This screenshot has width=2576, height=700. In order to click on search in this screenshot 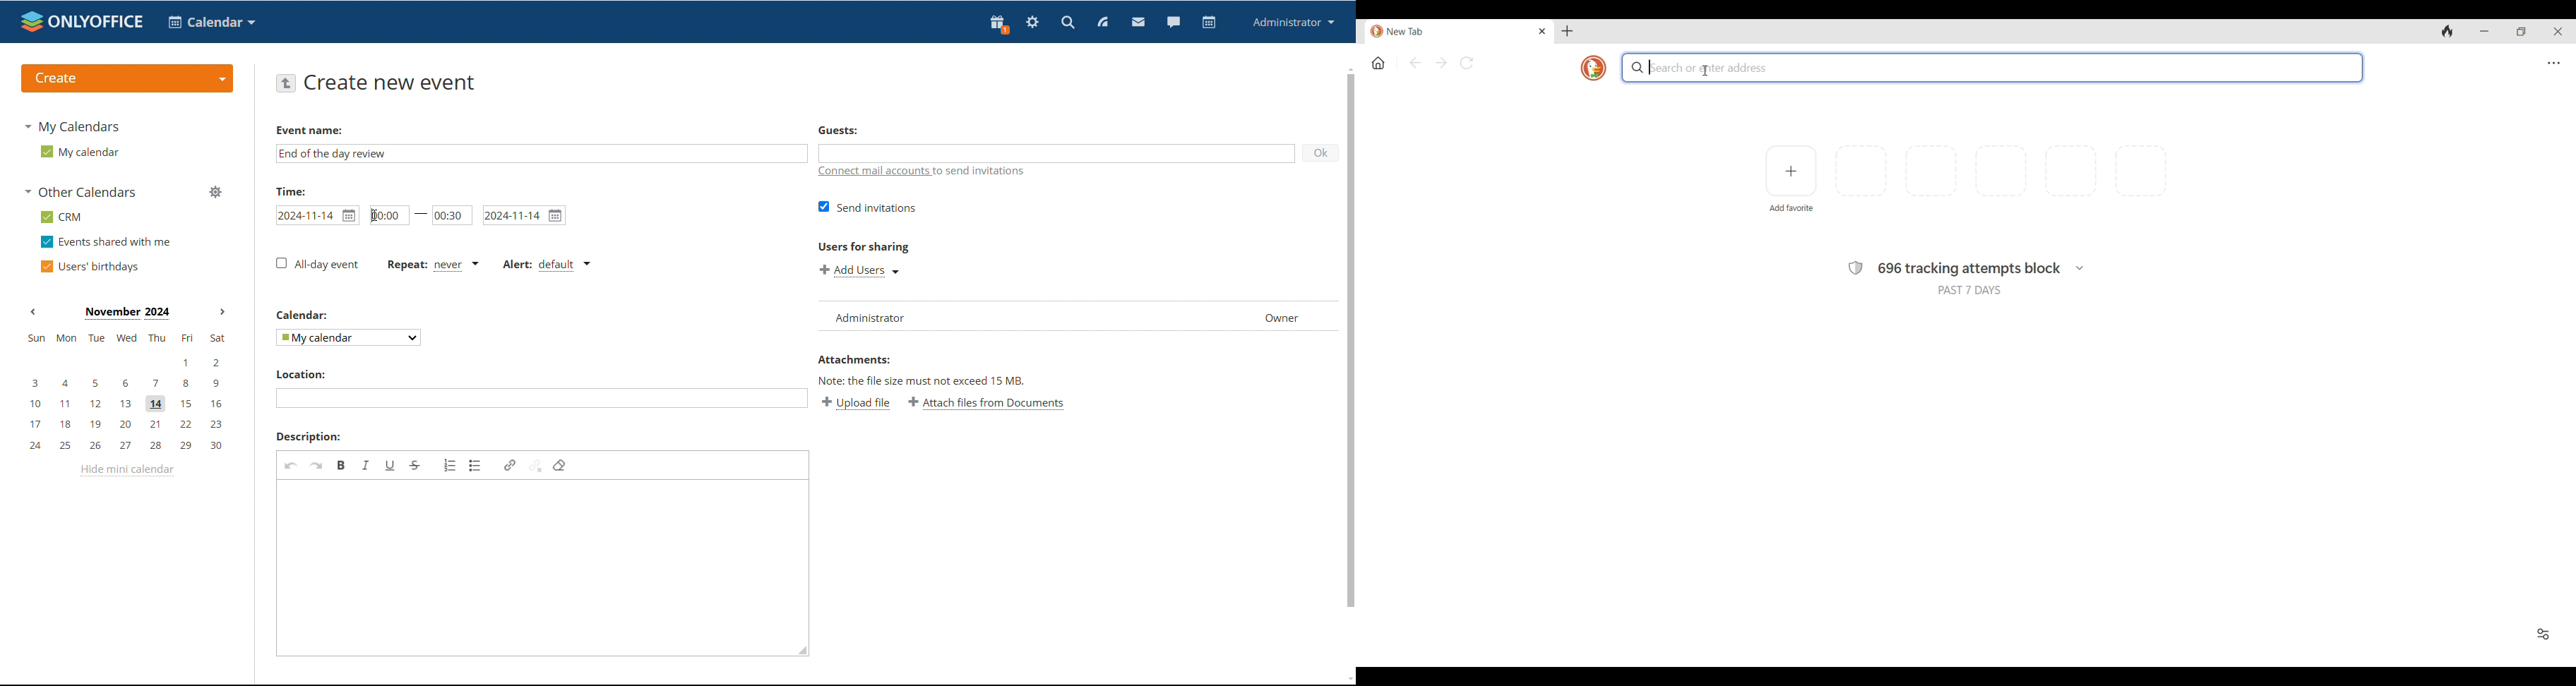, I will do `click(1067, 23)`.